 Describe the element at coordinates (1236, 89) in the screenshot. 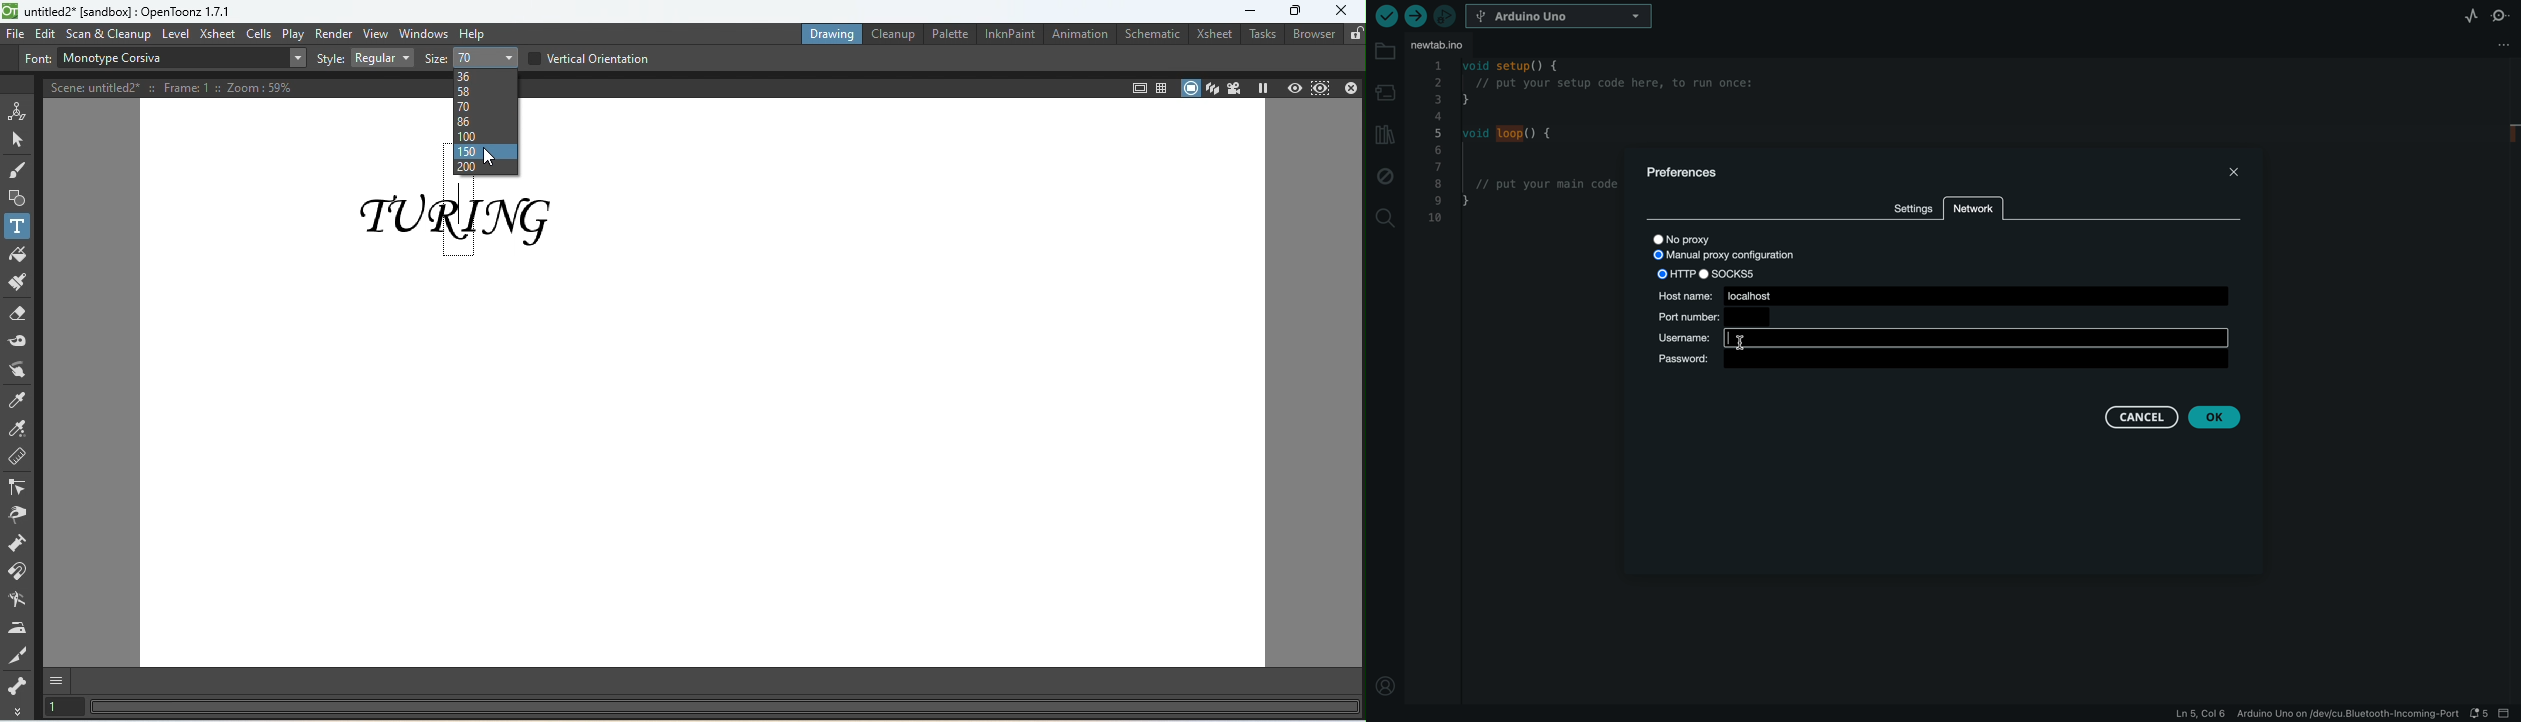

I see `Camera view` at that location.